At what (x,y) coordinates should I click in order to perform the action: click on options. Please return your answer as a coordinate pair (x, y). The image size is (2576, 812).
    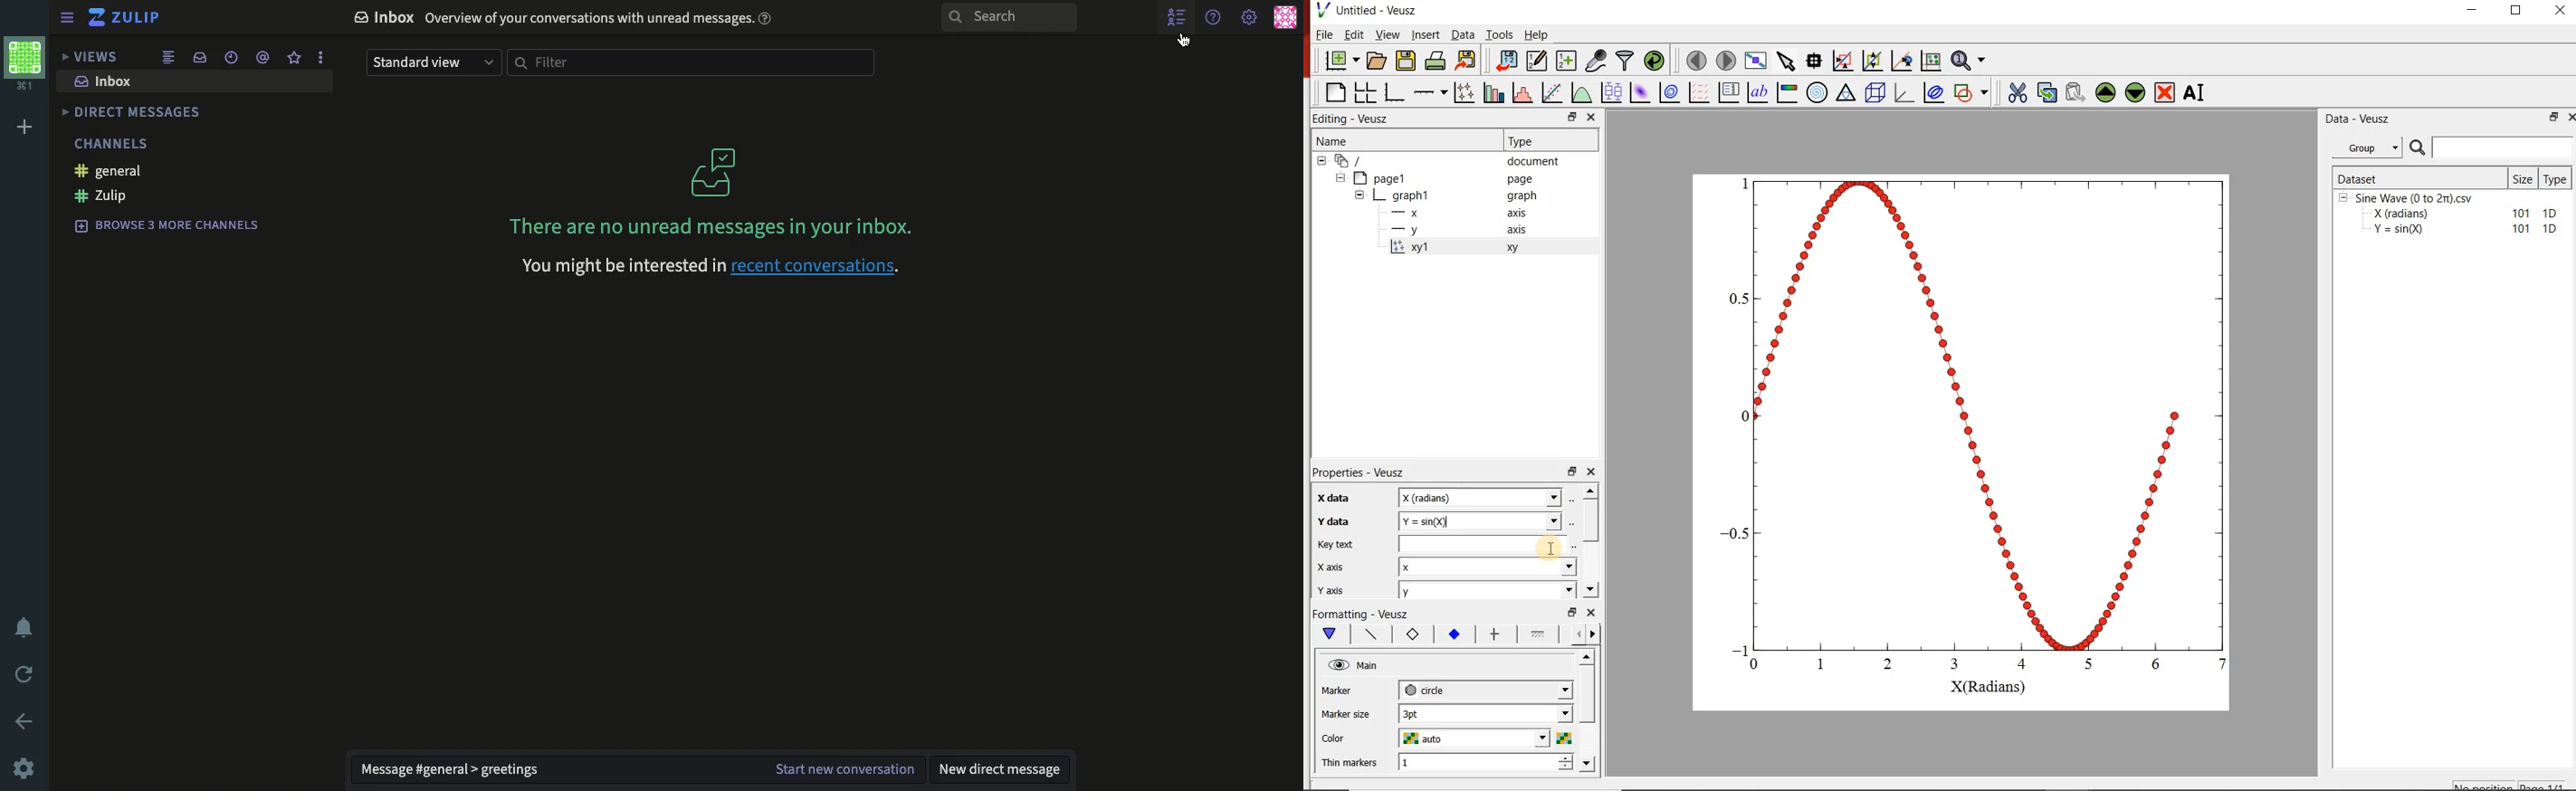
    Looking at the image, I should click on (322, 56).